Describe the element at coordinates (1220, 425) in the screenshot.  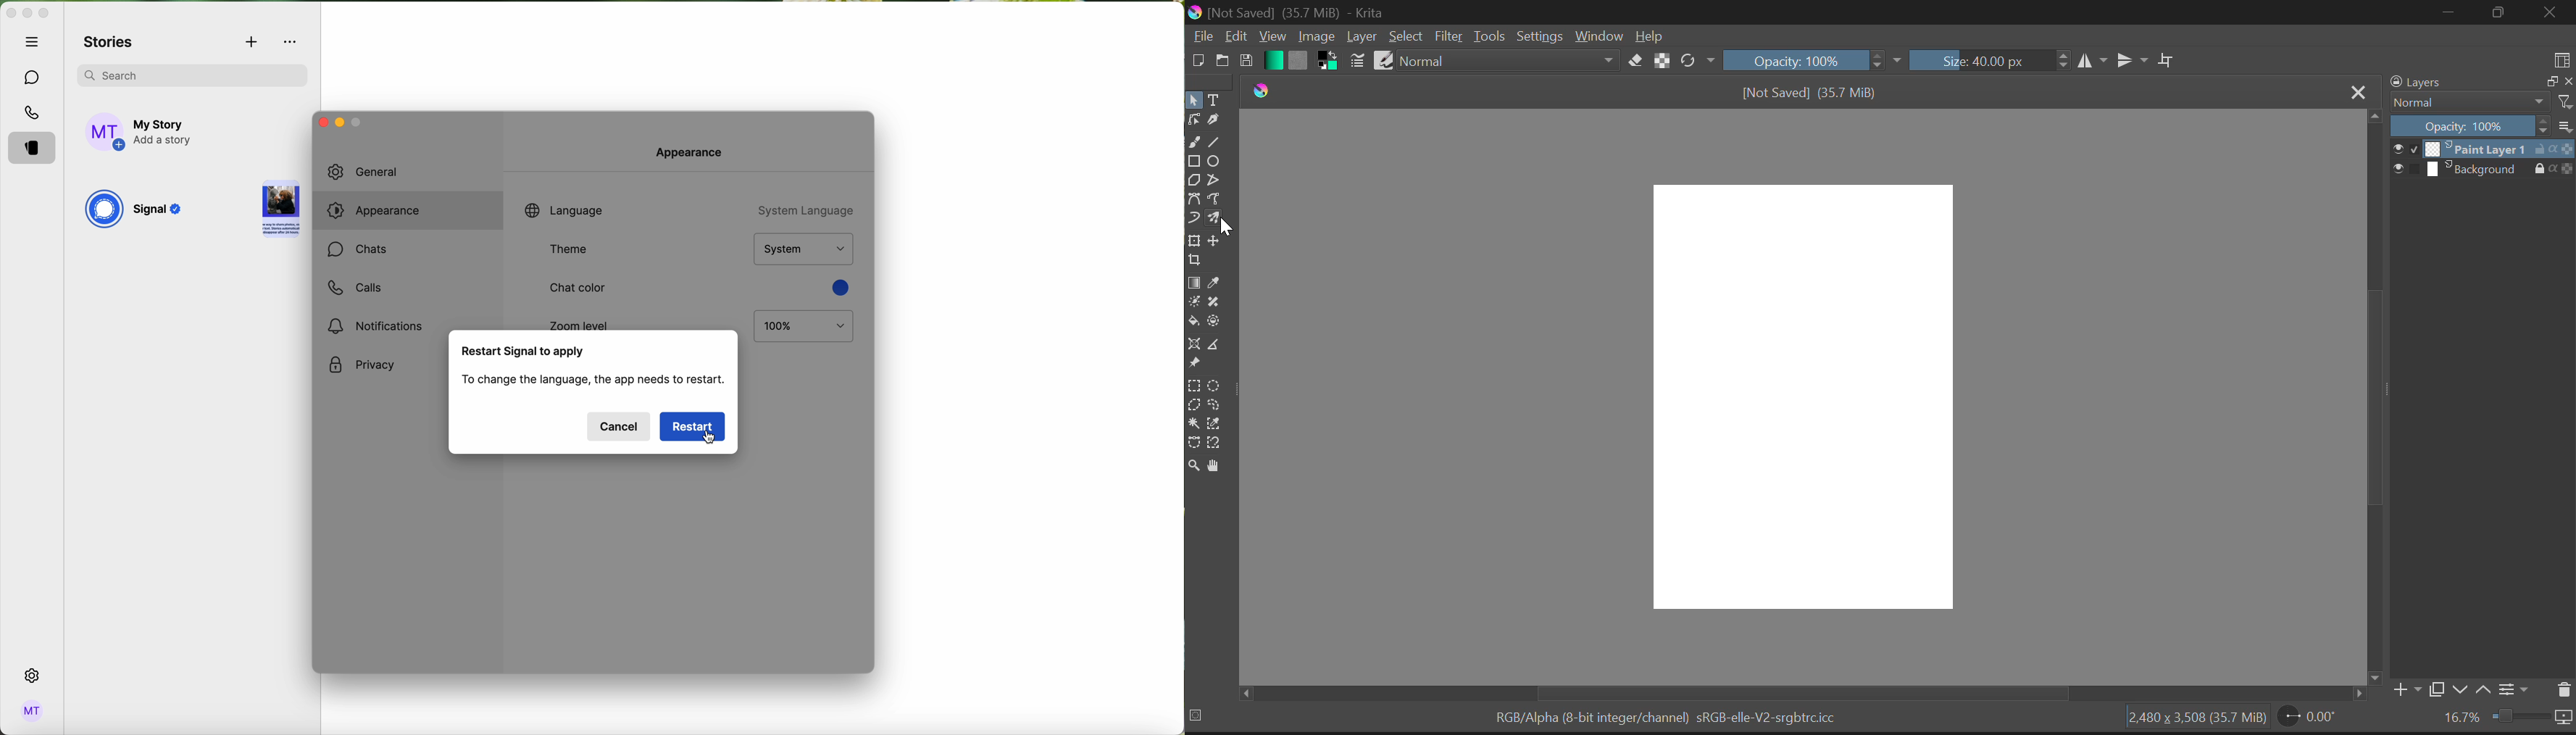
I see `Similar Color Selection` at that location.